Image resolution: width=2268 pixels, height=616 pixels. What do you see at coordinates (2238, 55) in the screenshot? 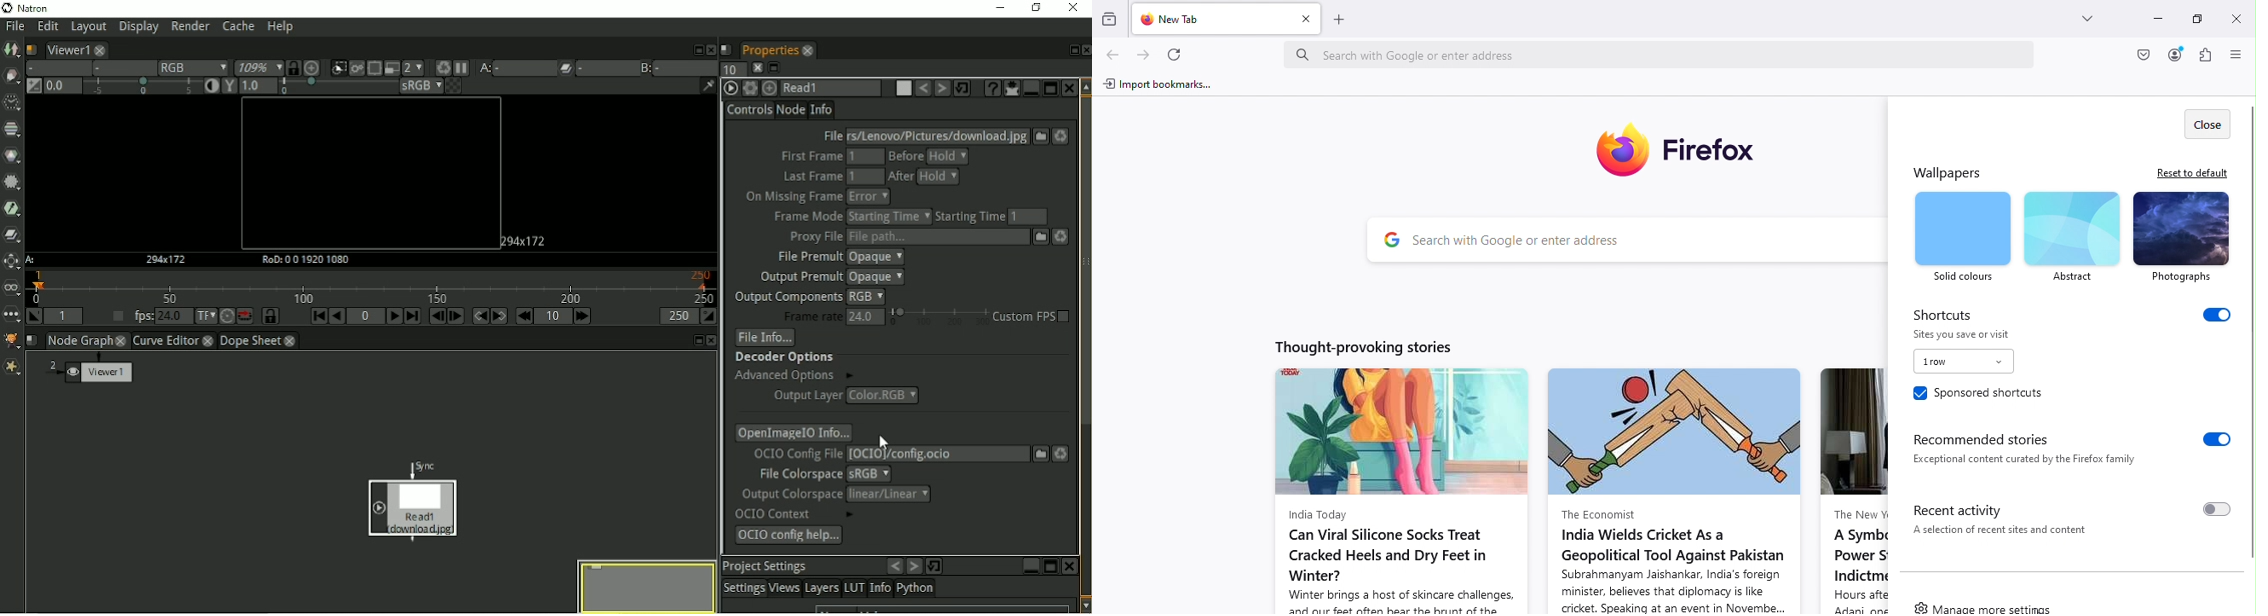
I see `Open application menu` at bounding box center [2238, 55].